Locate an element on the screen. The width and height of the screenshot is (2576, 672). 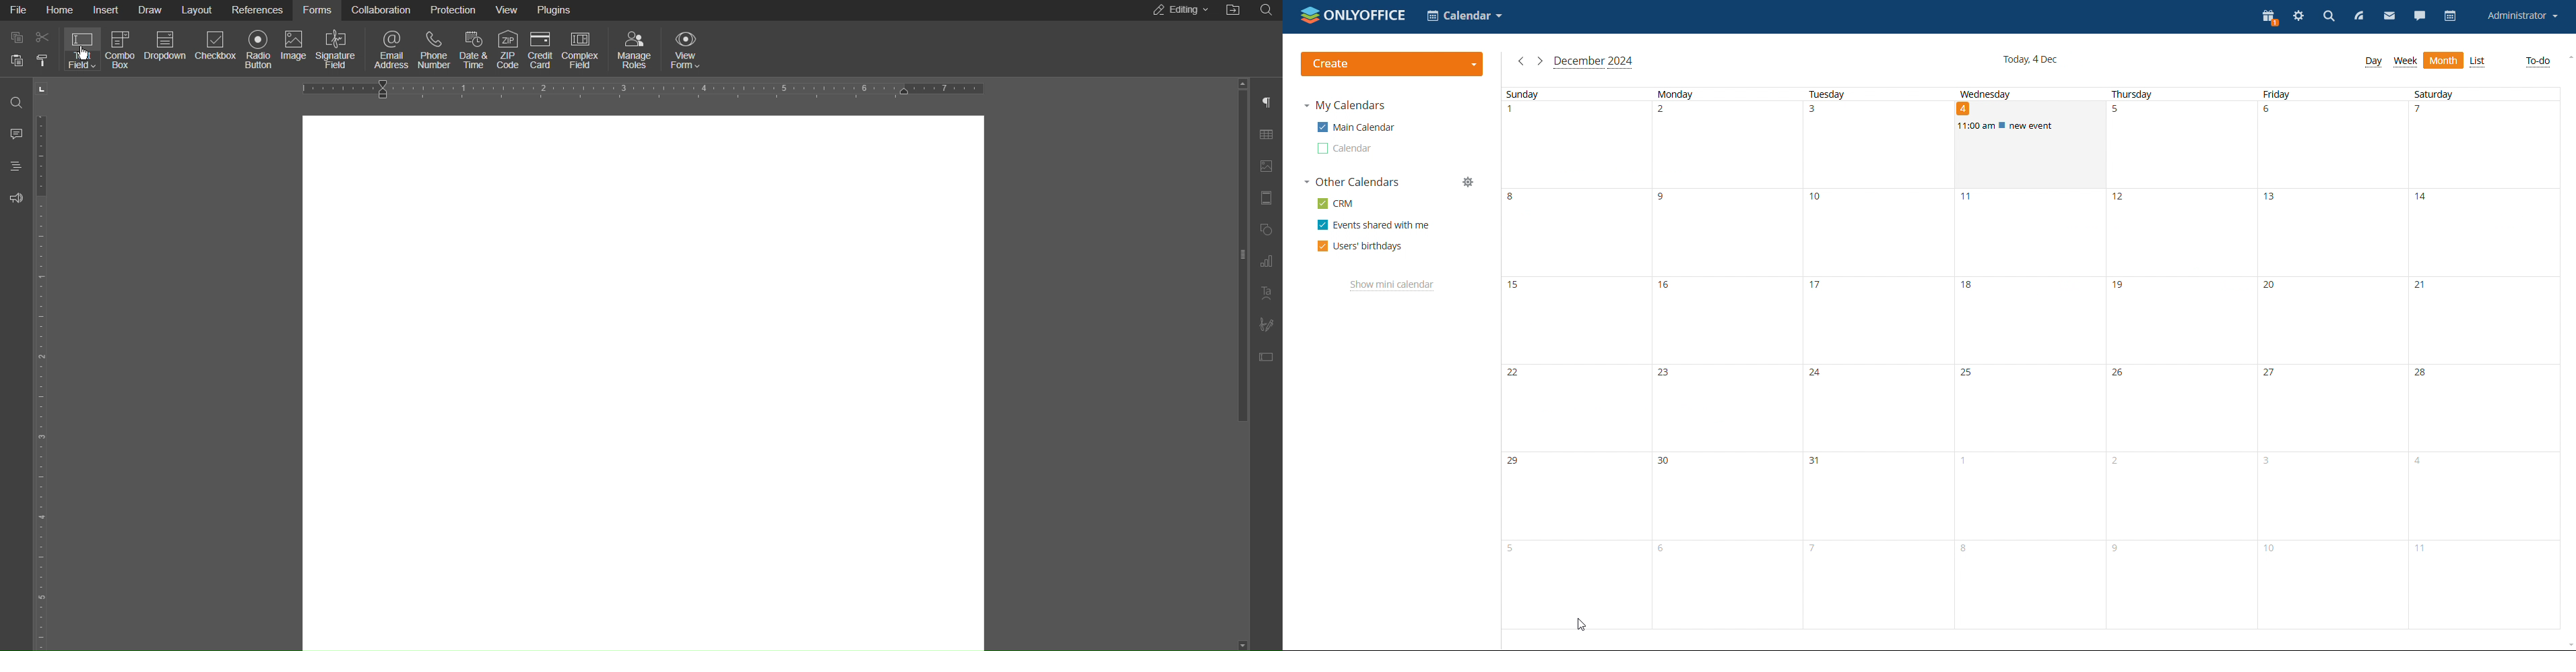
tuesday is located at coordinates (1875, 359).